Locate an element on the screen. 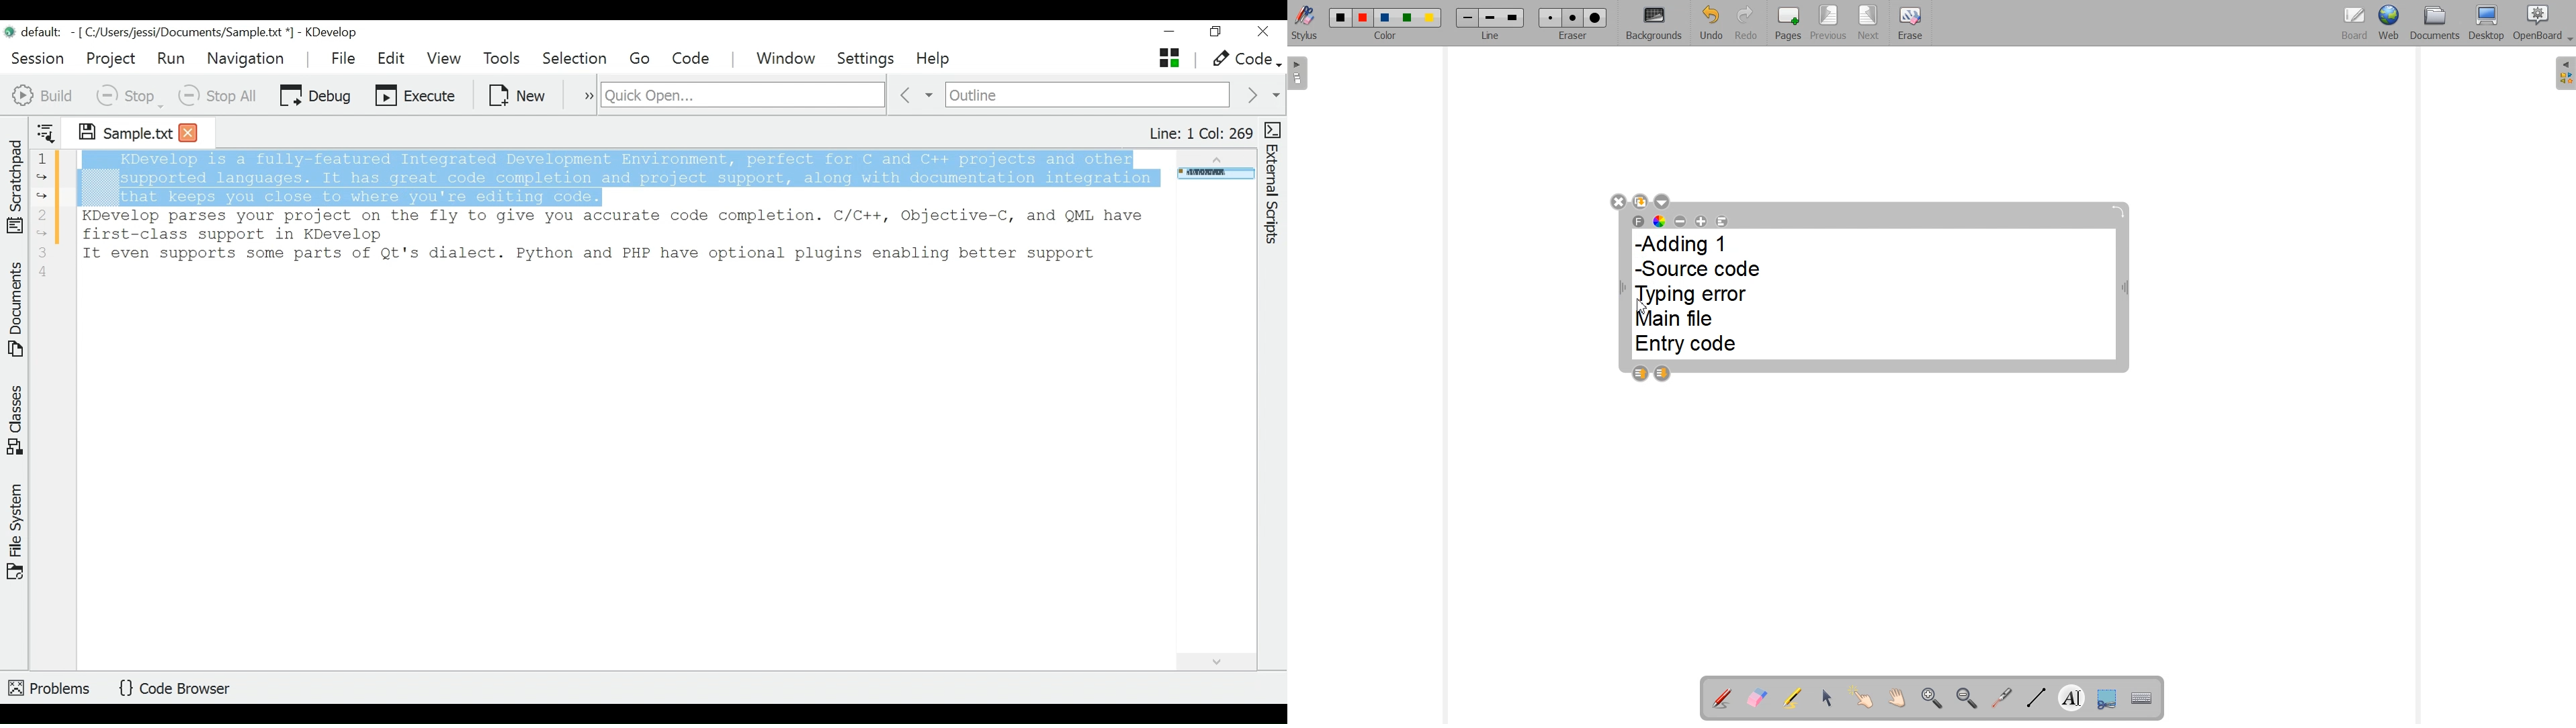 This screenshot has width=2576, height=728. Settings is located at coordinates (870, 59).